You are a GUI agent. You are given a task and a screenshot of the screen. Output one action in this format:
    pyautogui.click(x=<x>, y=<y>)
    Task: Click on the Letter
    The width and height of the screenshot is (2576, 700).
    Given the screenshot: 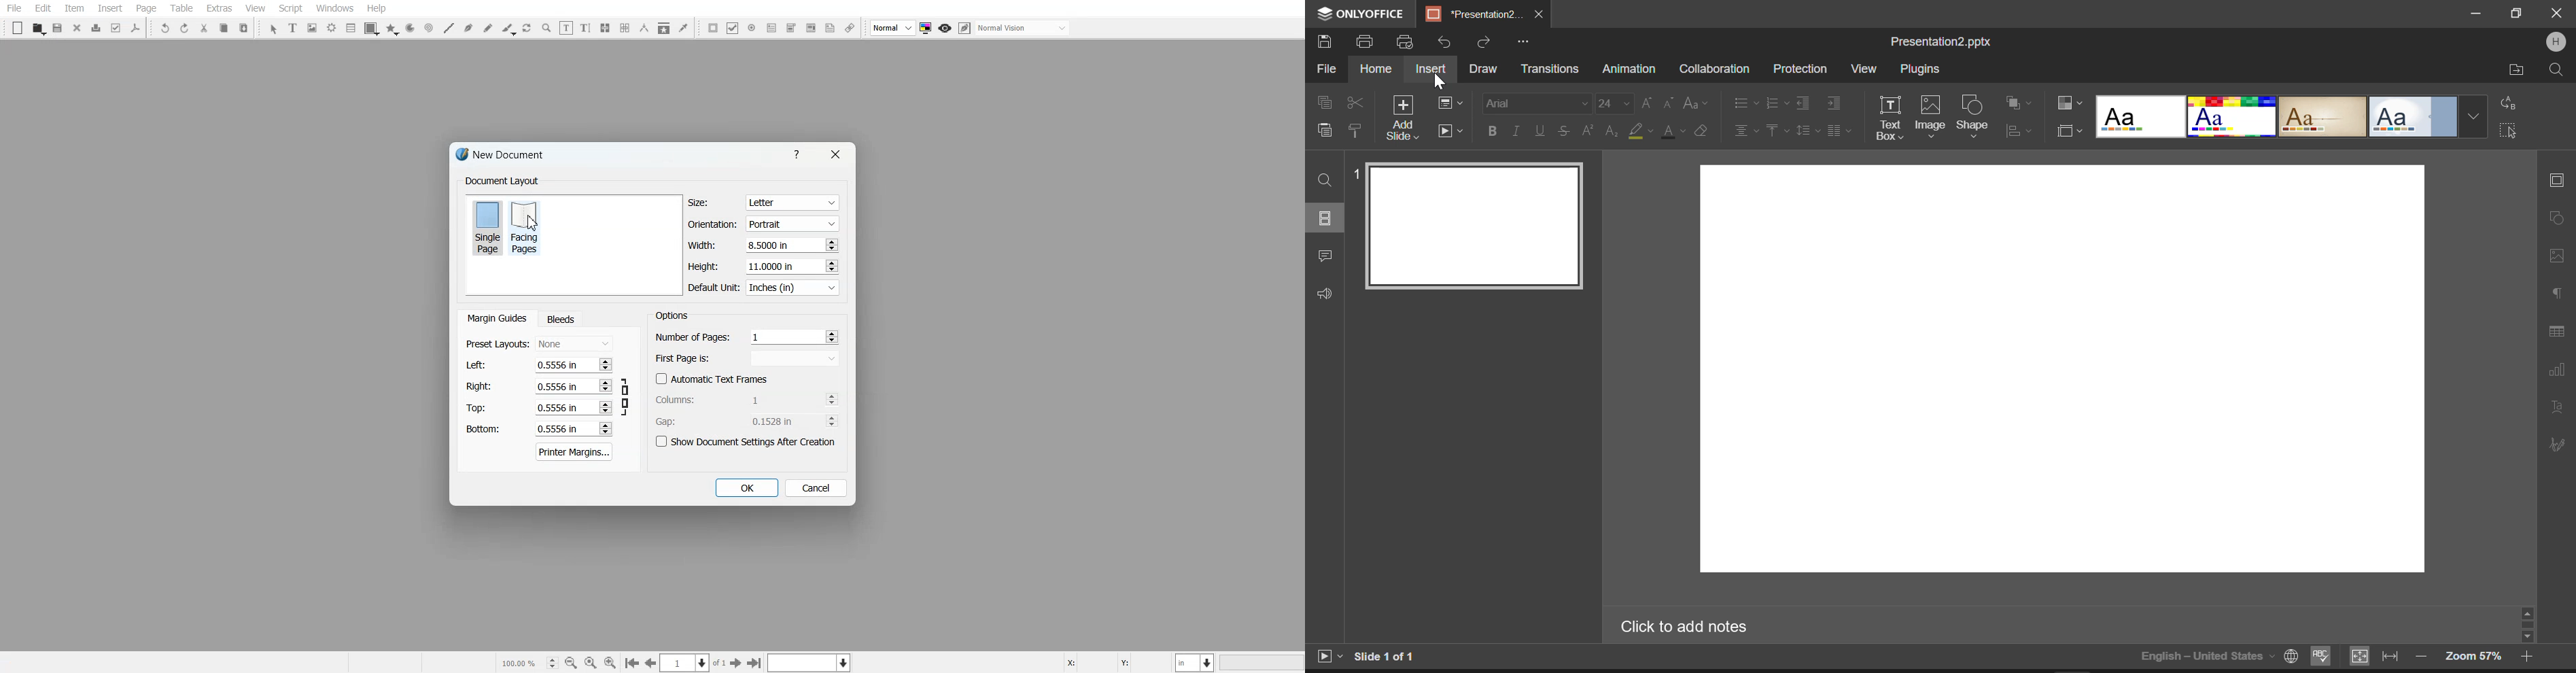 What is the action you would take?
    pyautogui.click(x=791, y=203)
    